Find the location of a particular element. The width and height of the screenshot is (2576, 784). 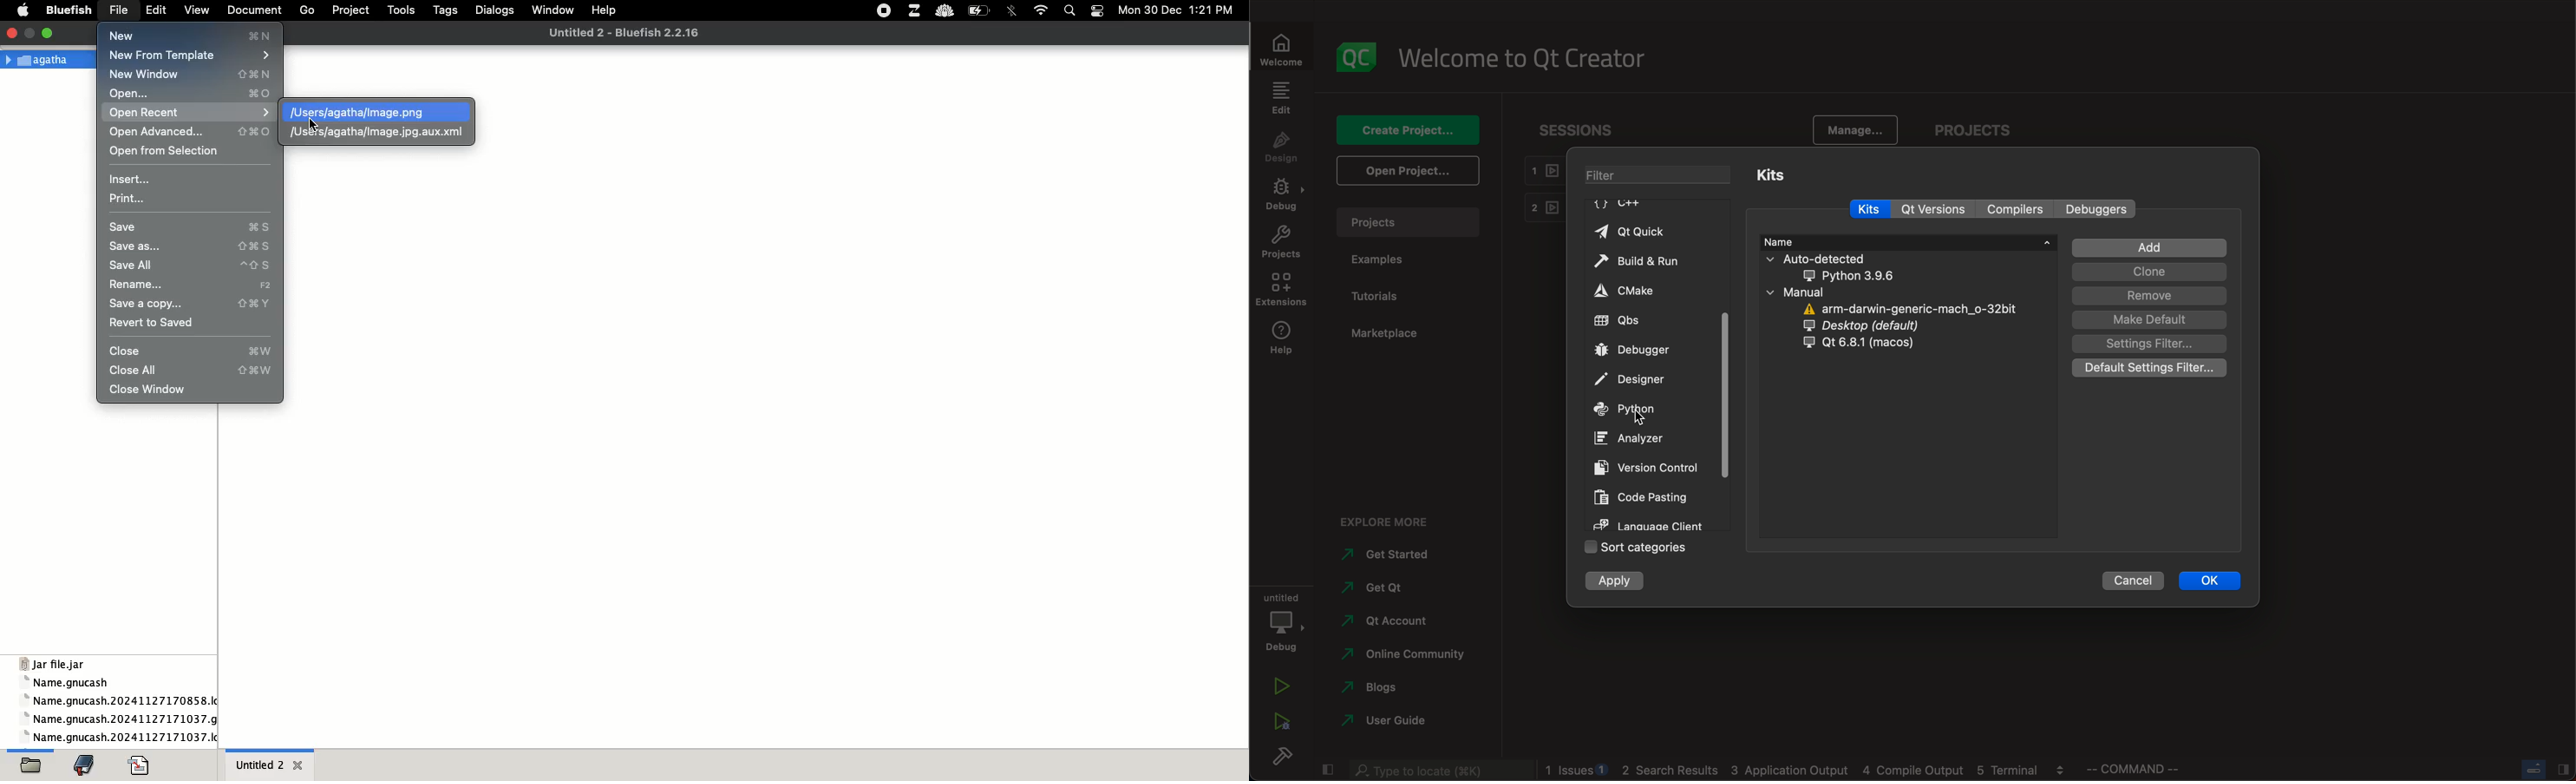

explore is located at coordinates (1385, 524).